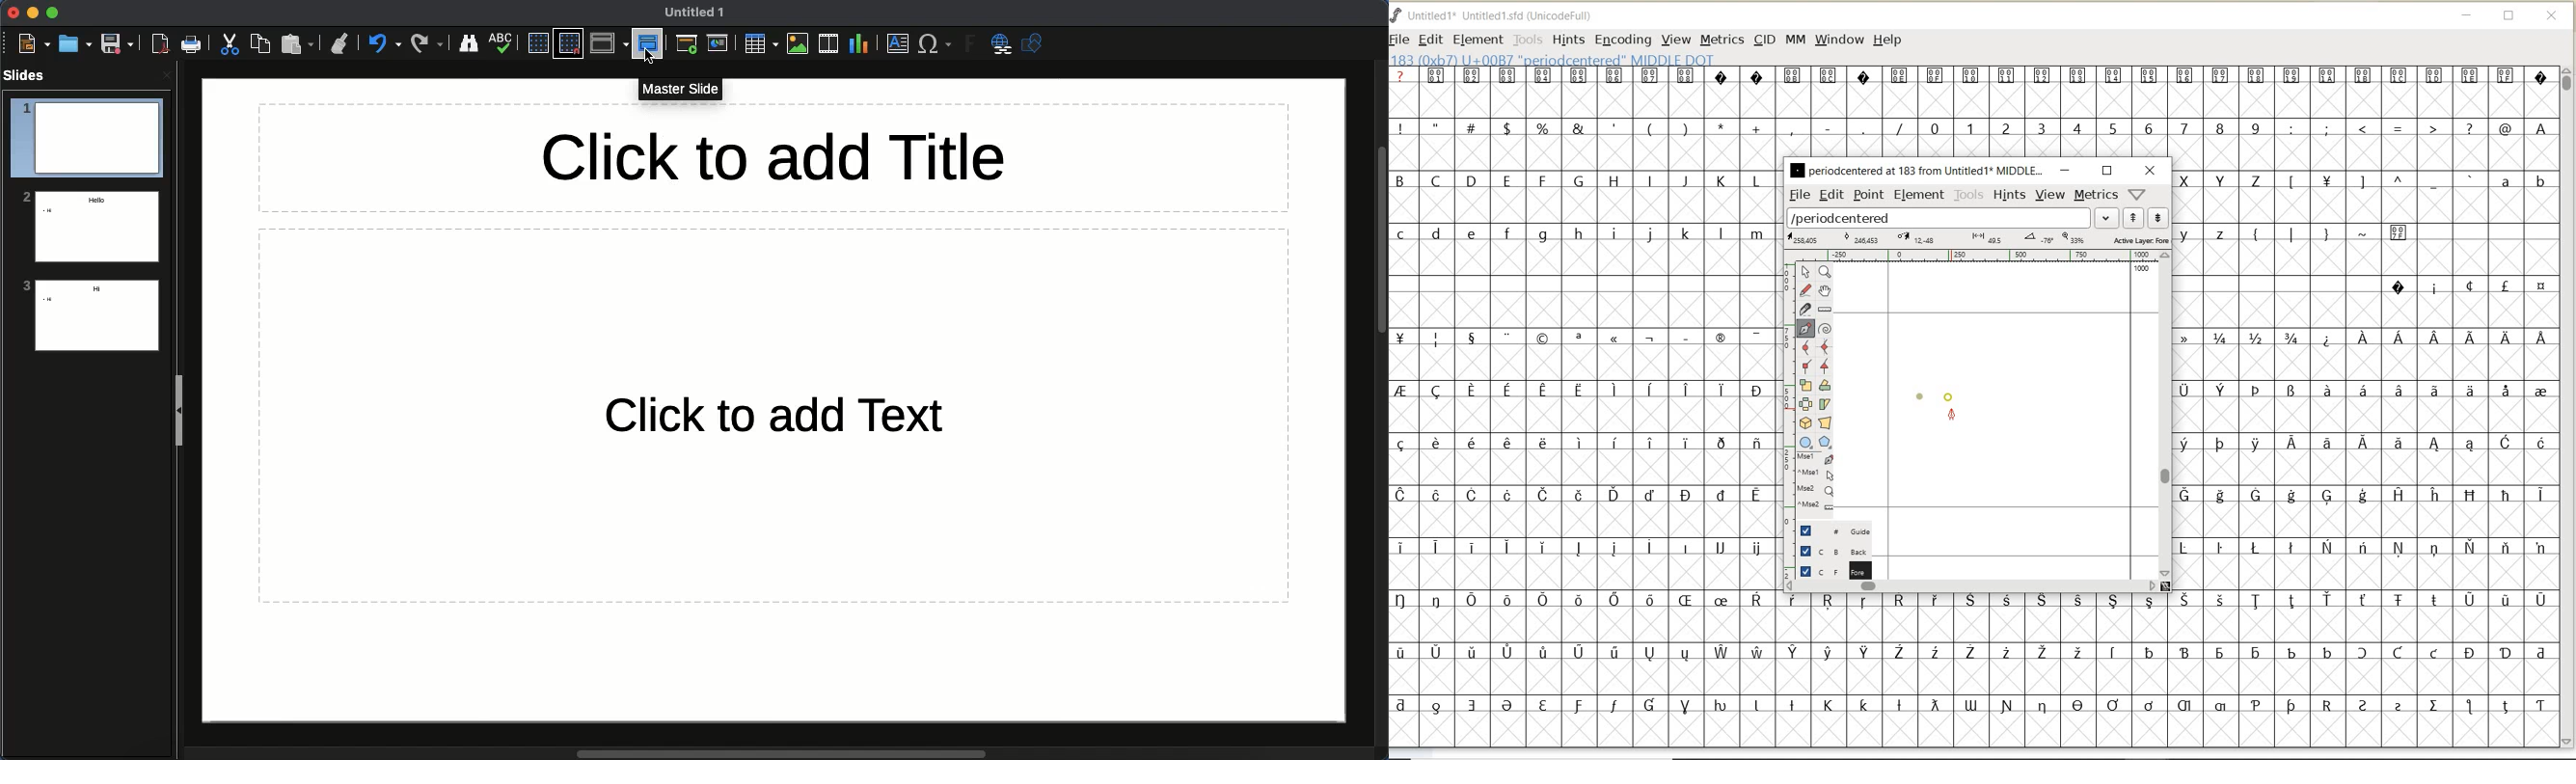 The height and width of the screenshot is (784, 2576). What do you see at coordinates (1567, 39) in the screenshot?
I see `HINTS` at bounding box center [1567, 39].